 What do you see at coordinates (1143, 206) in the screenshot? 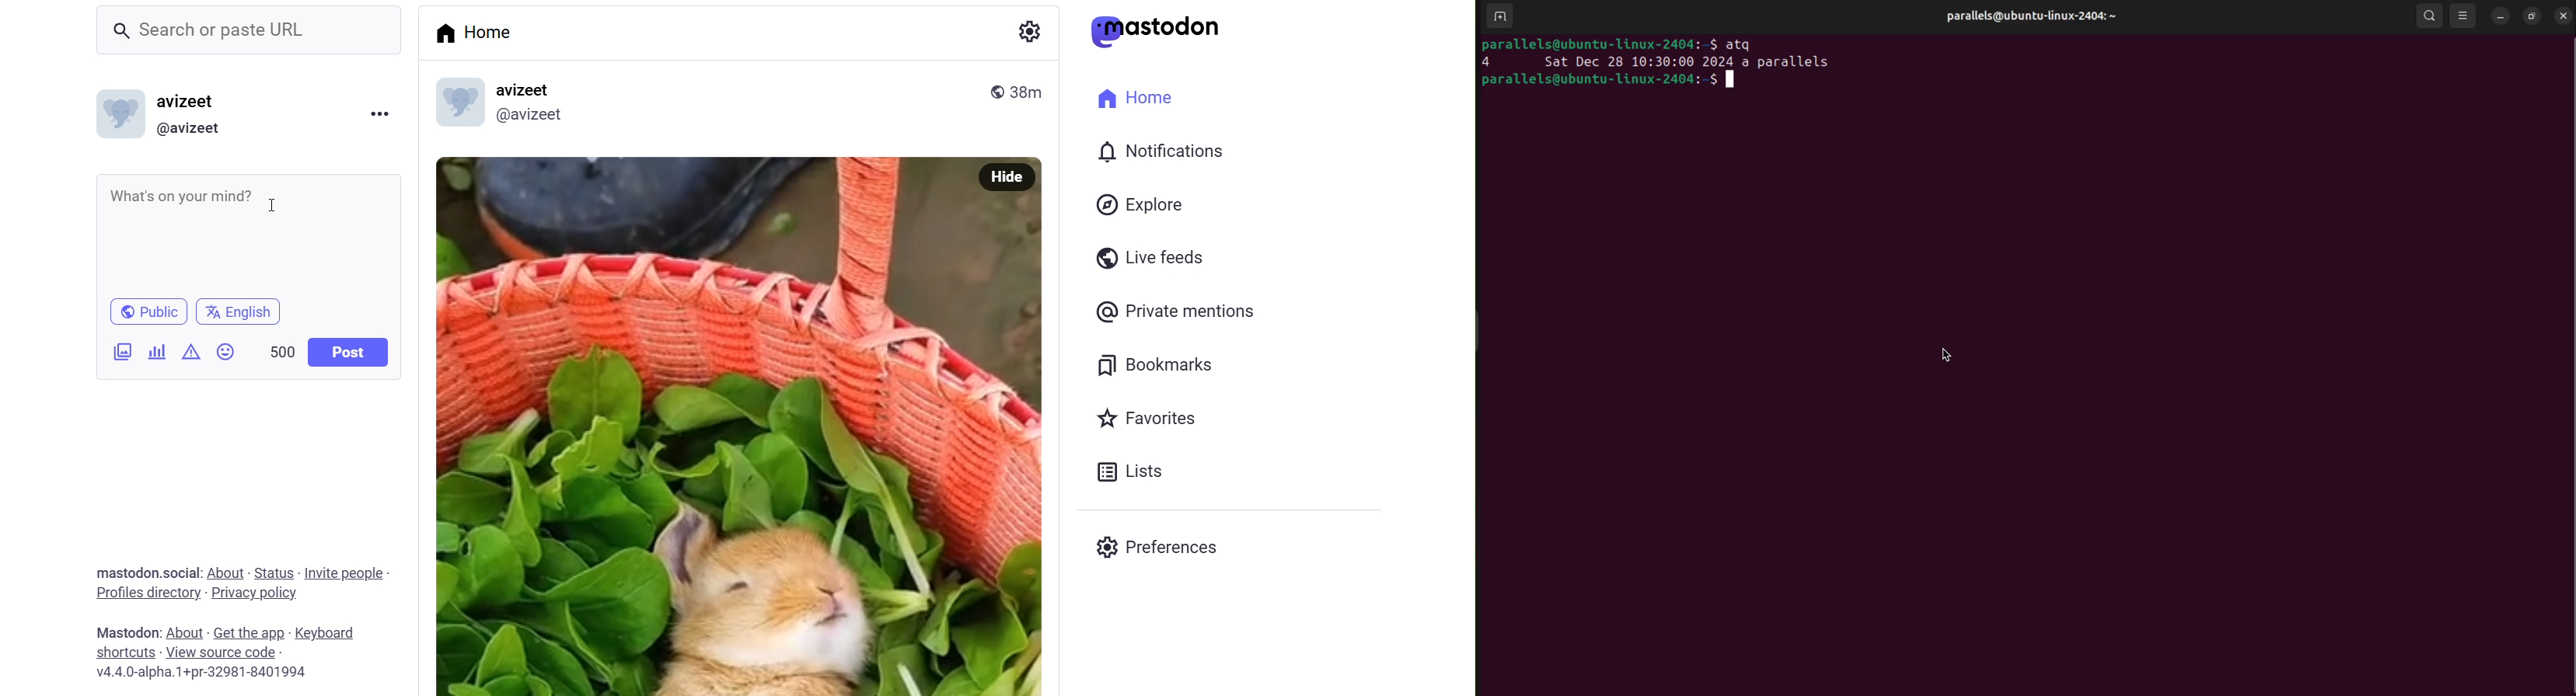
I see `Explore` at bounding box center [1143, 206].